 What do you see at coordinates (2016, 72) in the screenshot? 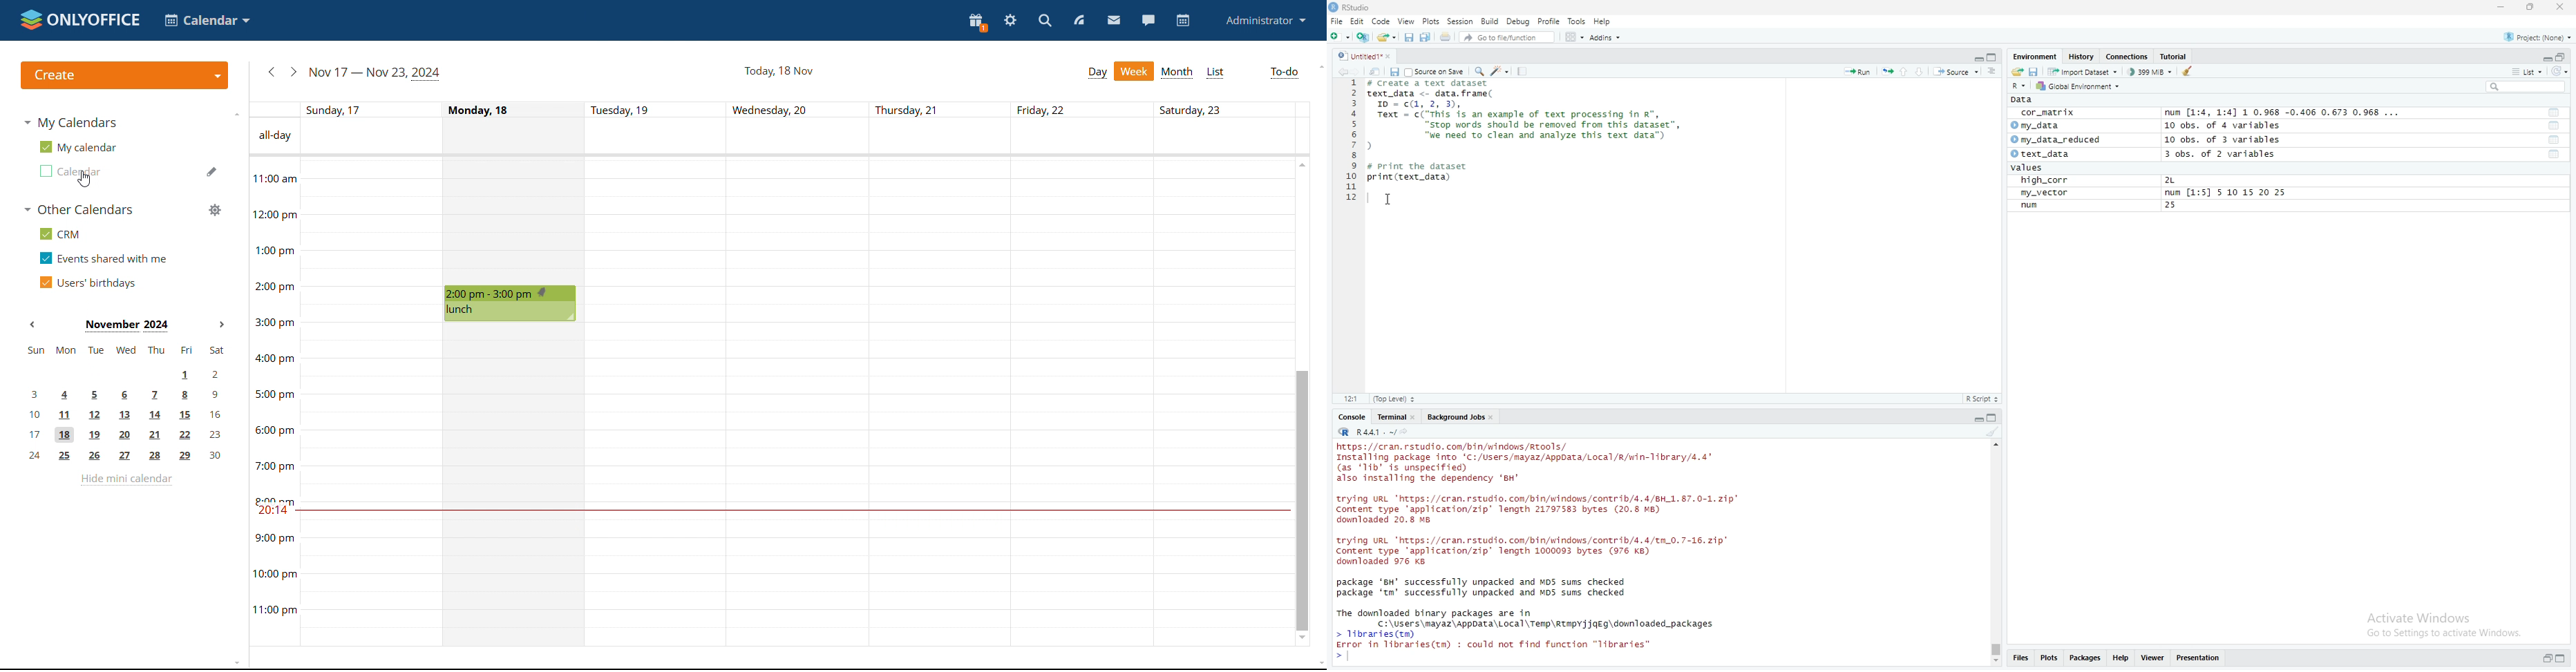
I see `load workspace` at bounding box center [2016, 72].